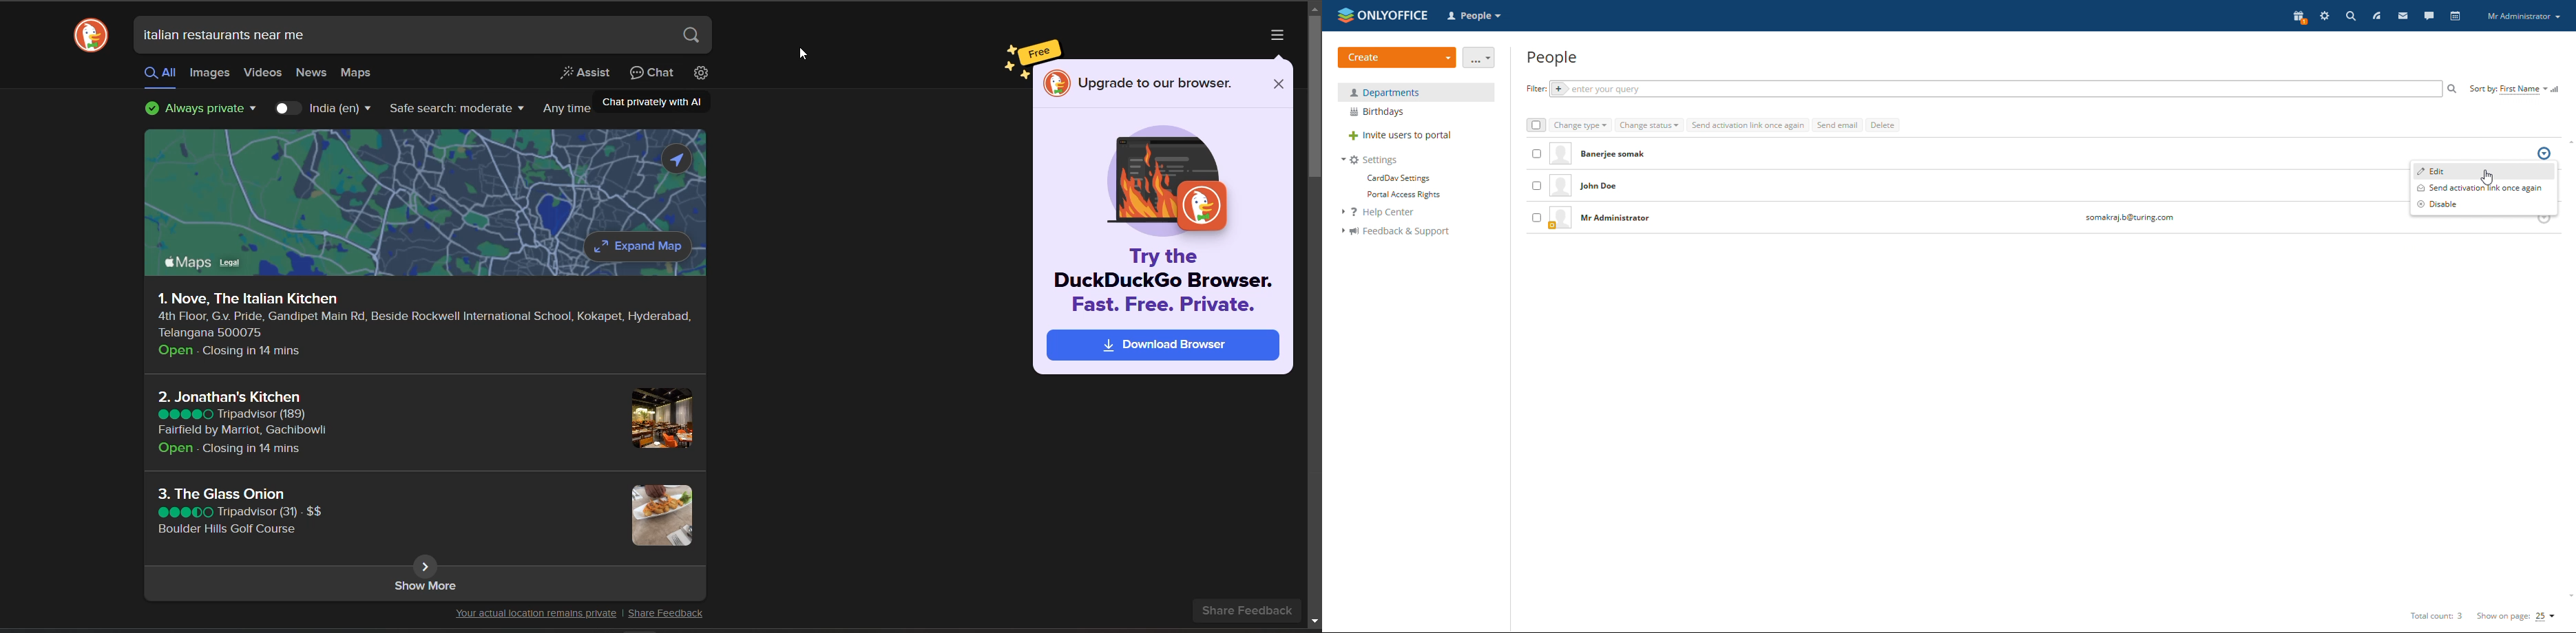  I want to click on Fairfield by Marriot, Gachibowli, so click(242, 430).